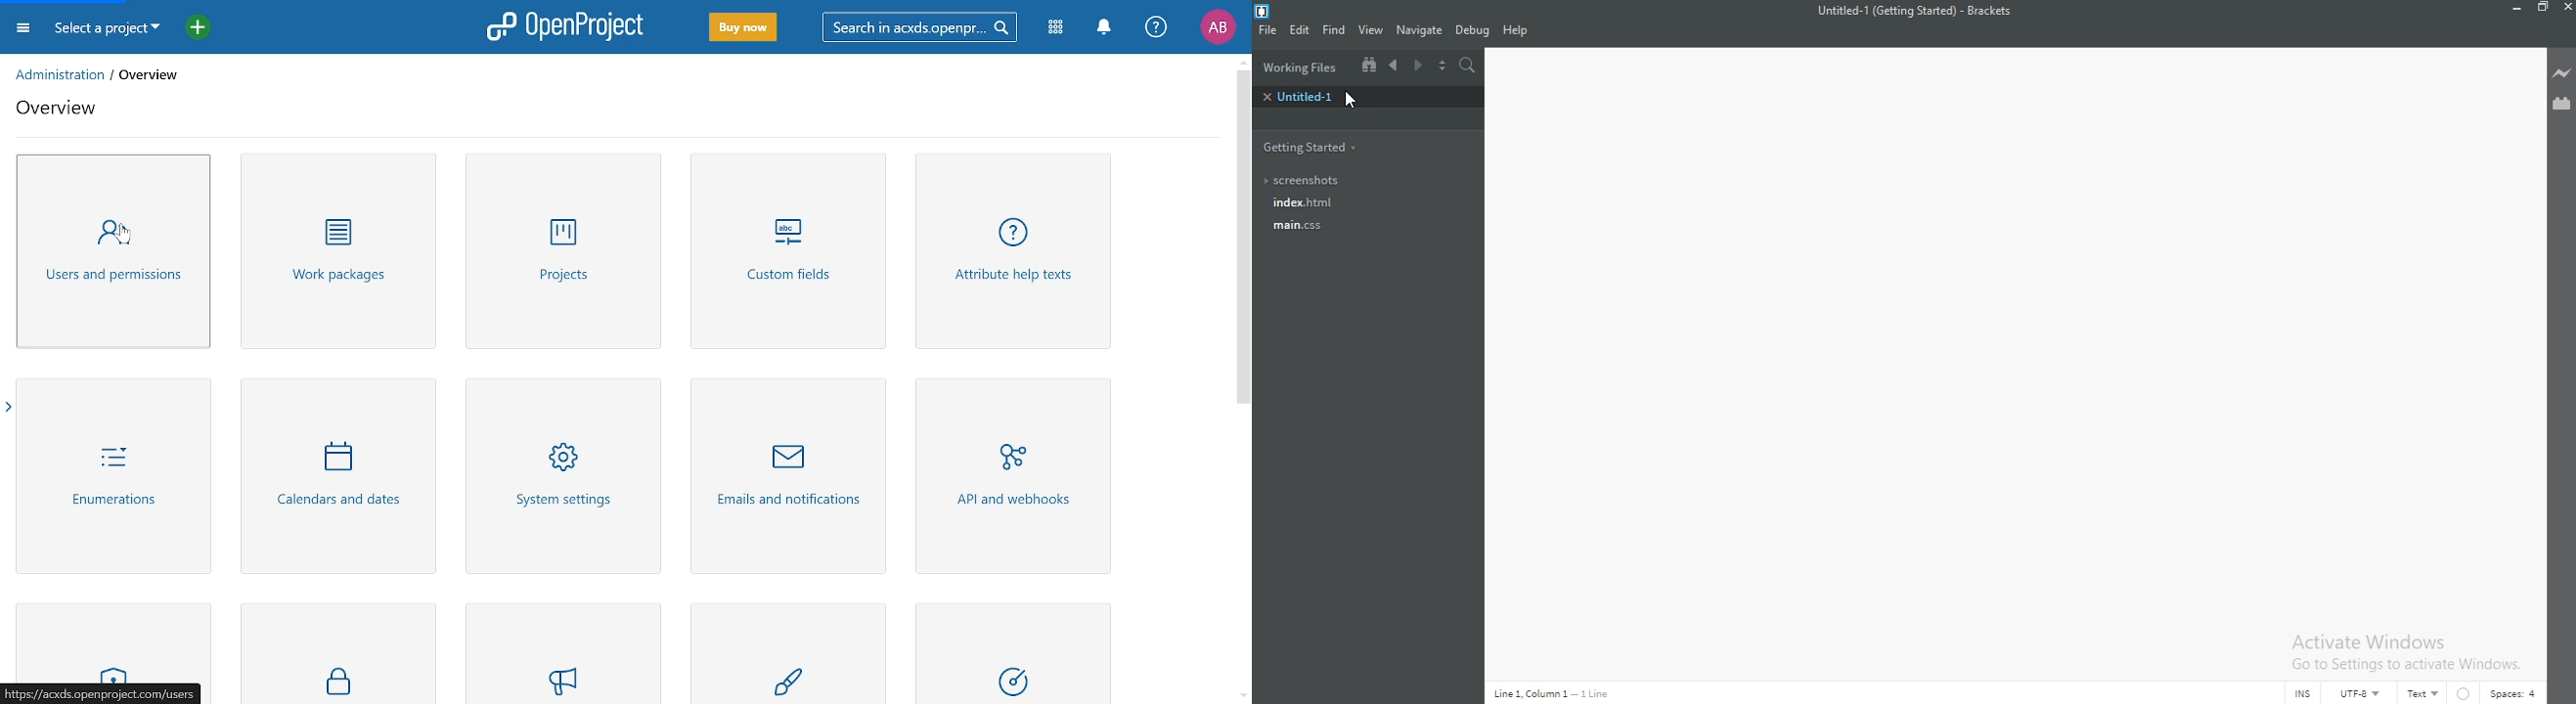 Image resolution: width=2576 pixels, height=728 pixels. Describe the element at coordinates (114, 475) in the screenshot. I see `Enumerations` at that location.